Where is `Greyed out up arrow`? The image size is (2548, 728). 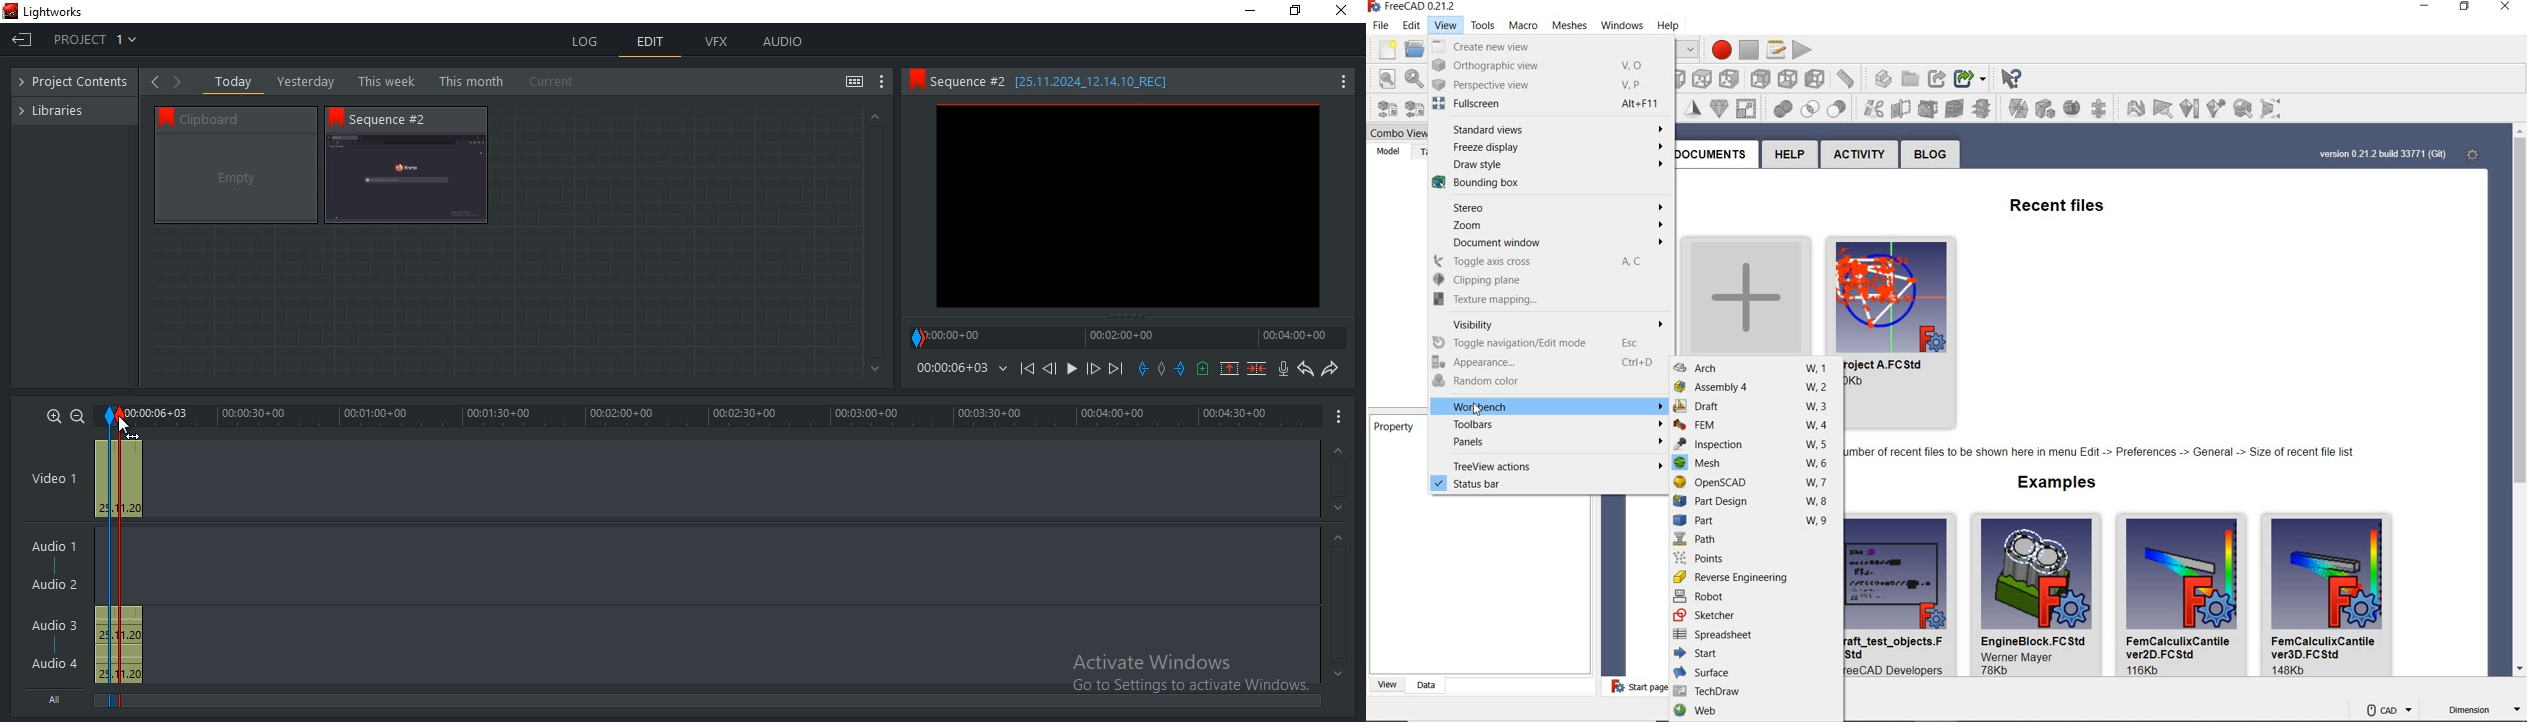
Greyed out up arrow is located at coordinates (1336, 452).